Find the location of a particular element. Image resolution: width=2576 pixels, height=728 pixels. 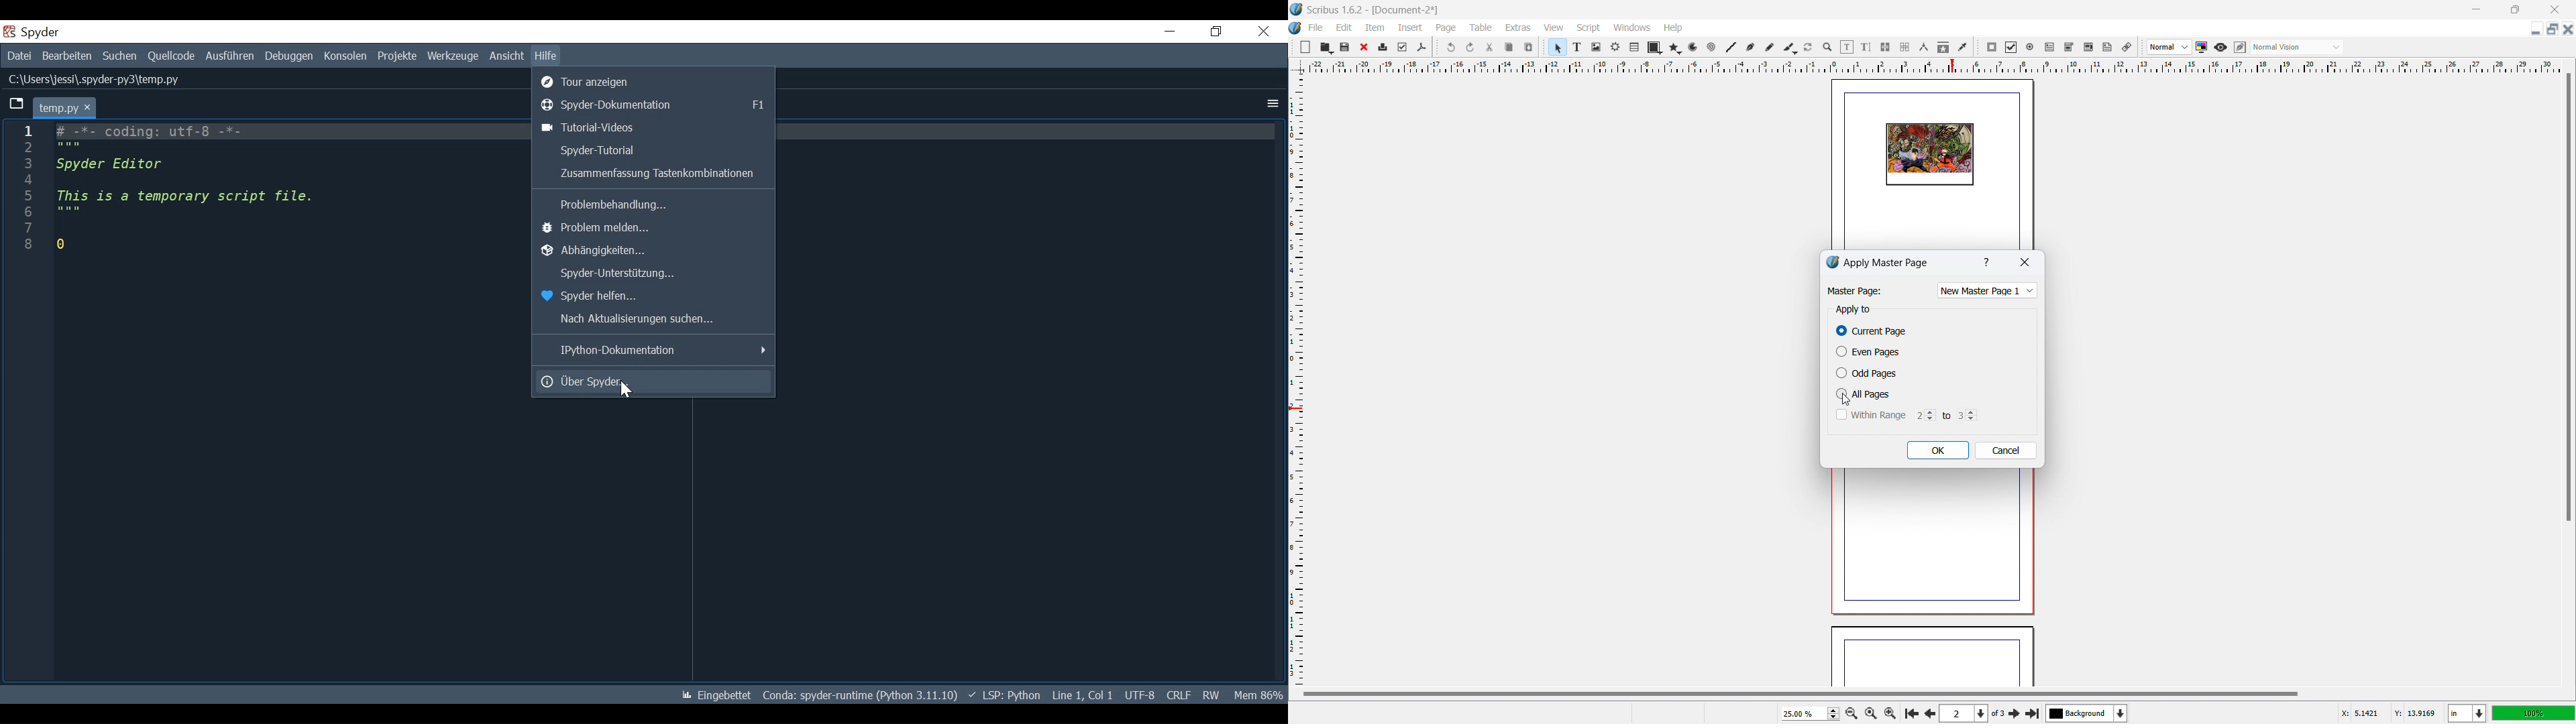

move toolbox is located at coordinates (1978, 48).